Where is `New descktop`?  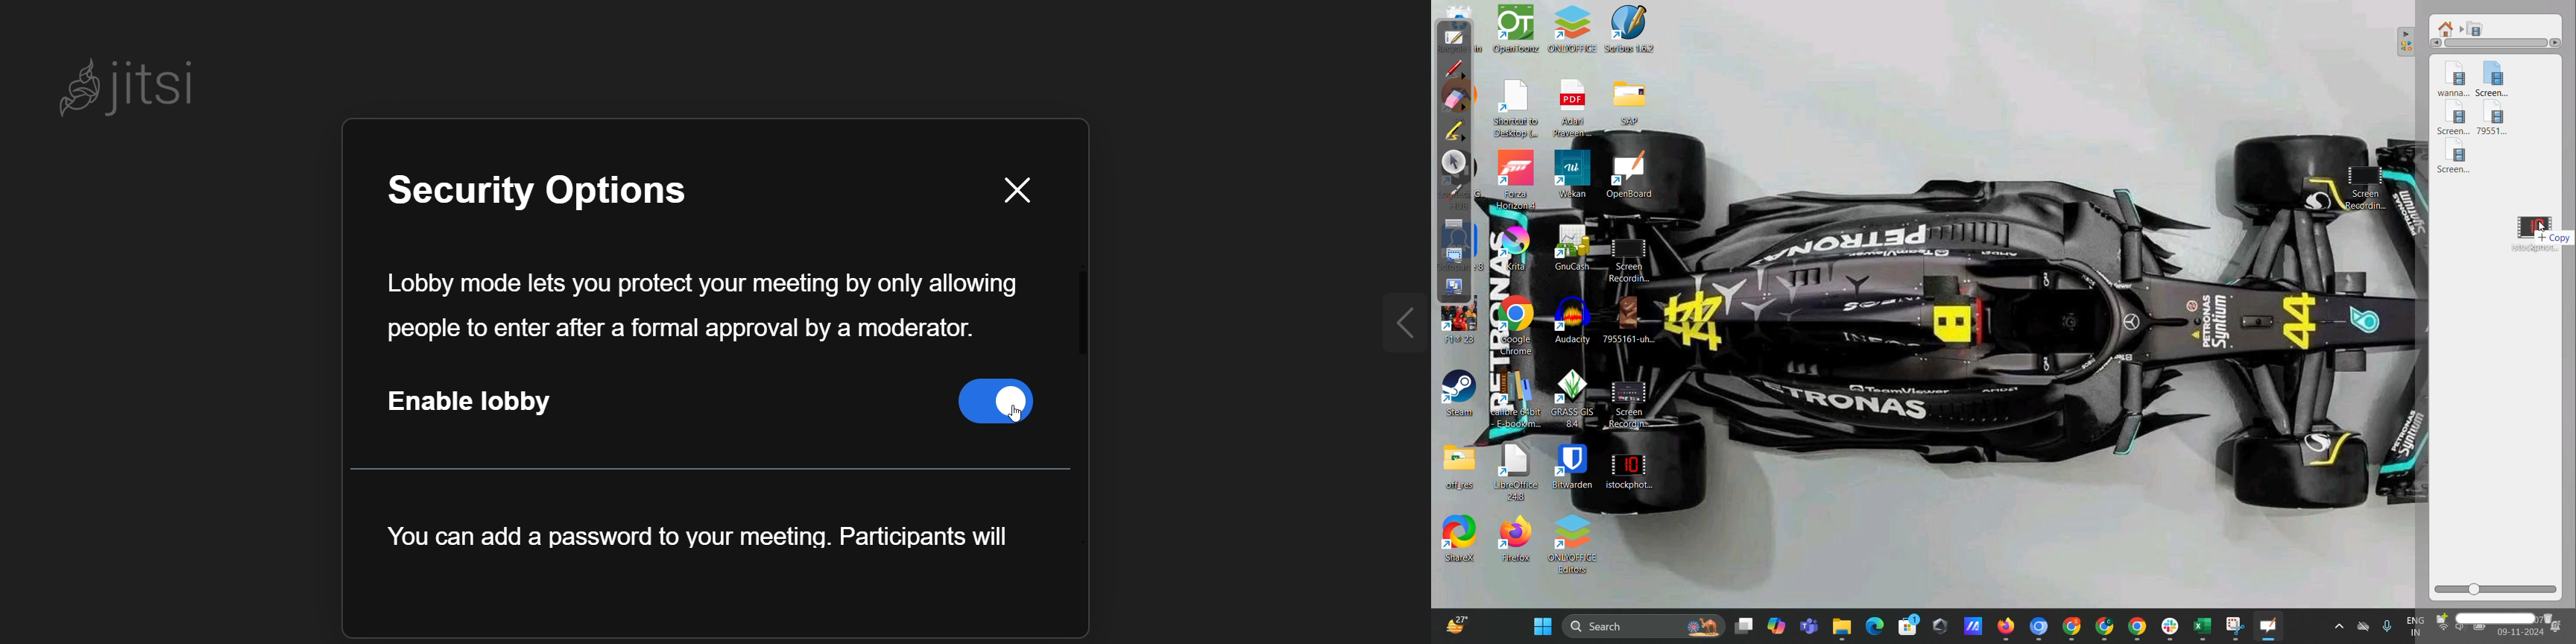
New descktop is located at coordinates (1745, 624).